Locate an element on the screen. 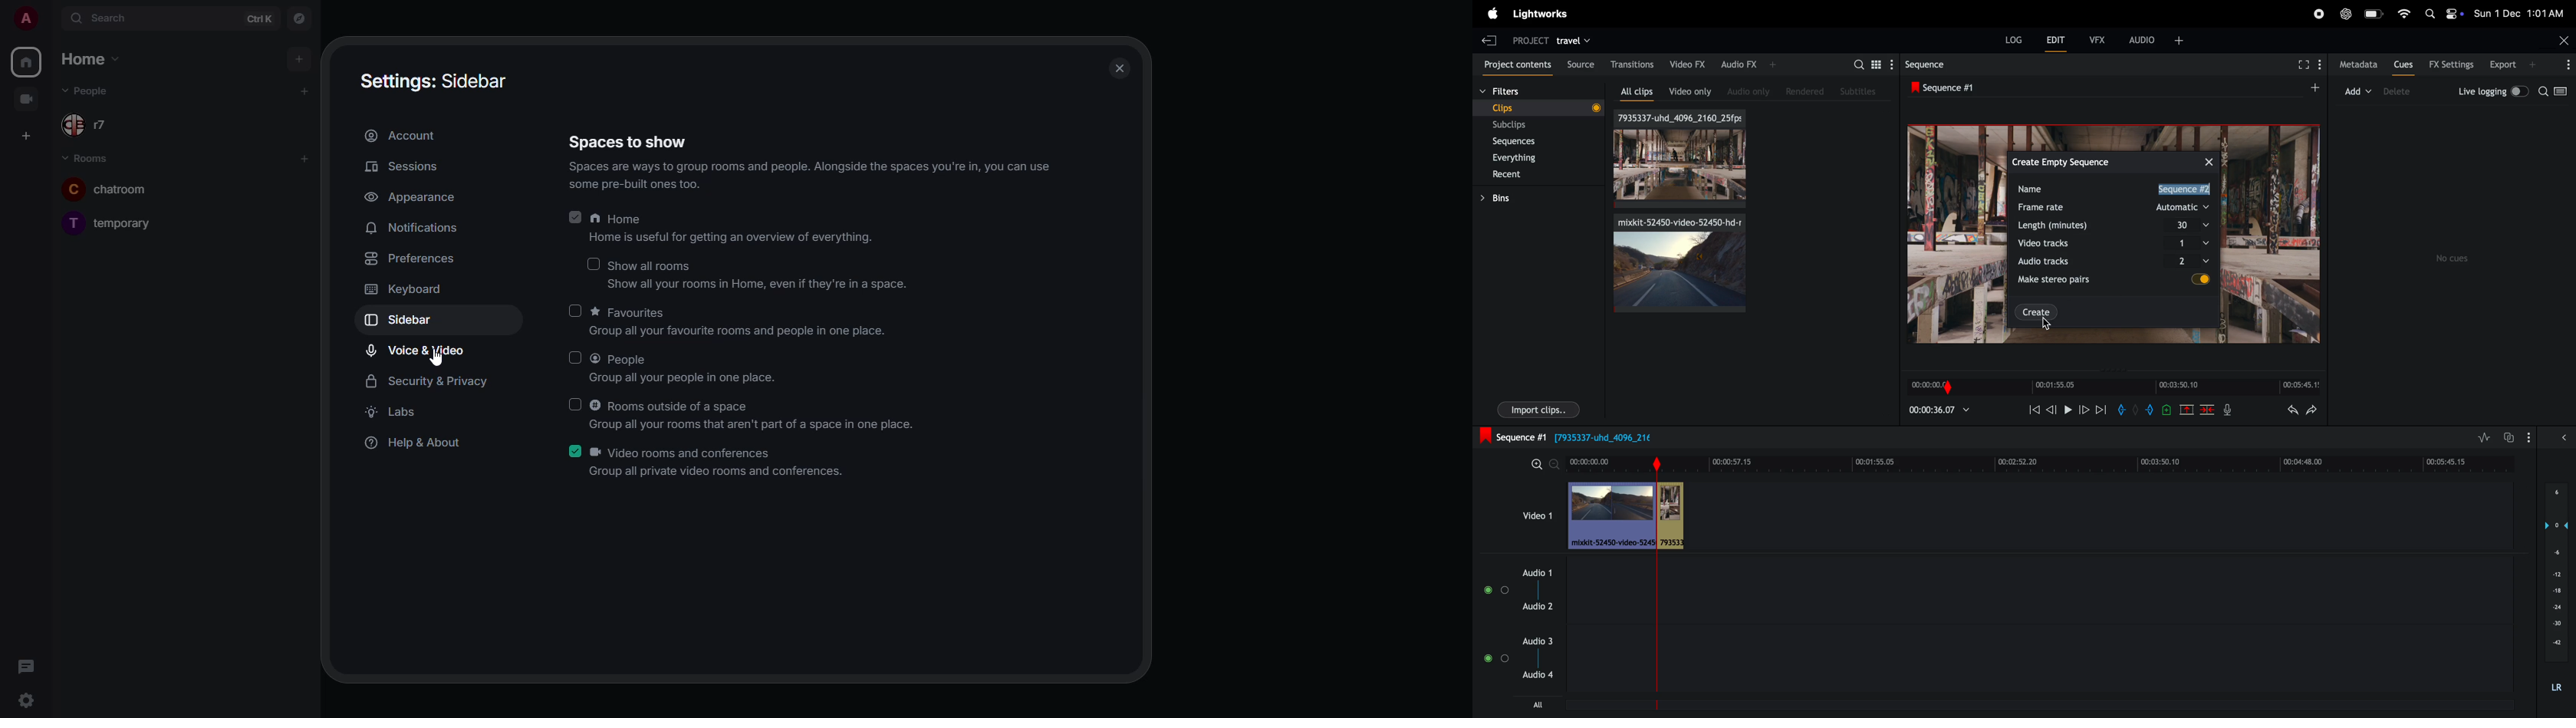 This screenshot has height=728, width=2576. undo is located at coordinates (2293, 410).